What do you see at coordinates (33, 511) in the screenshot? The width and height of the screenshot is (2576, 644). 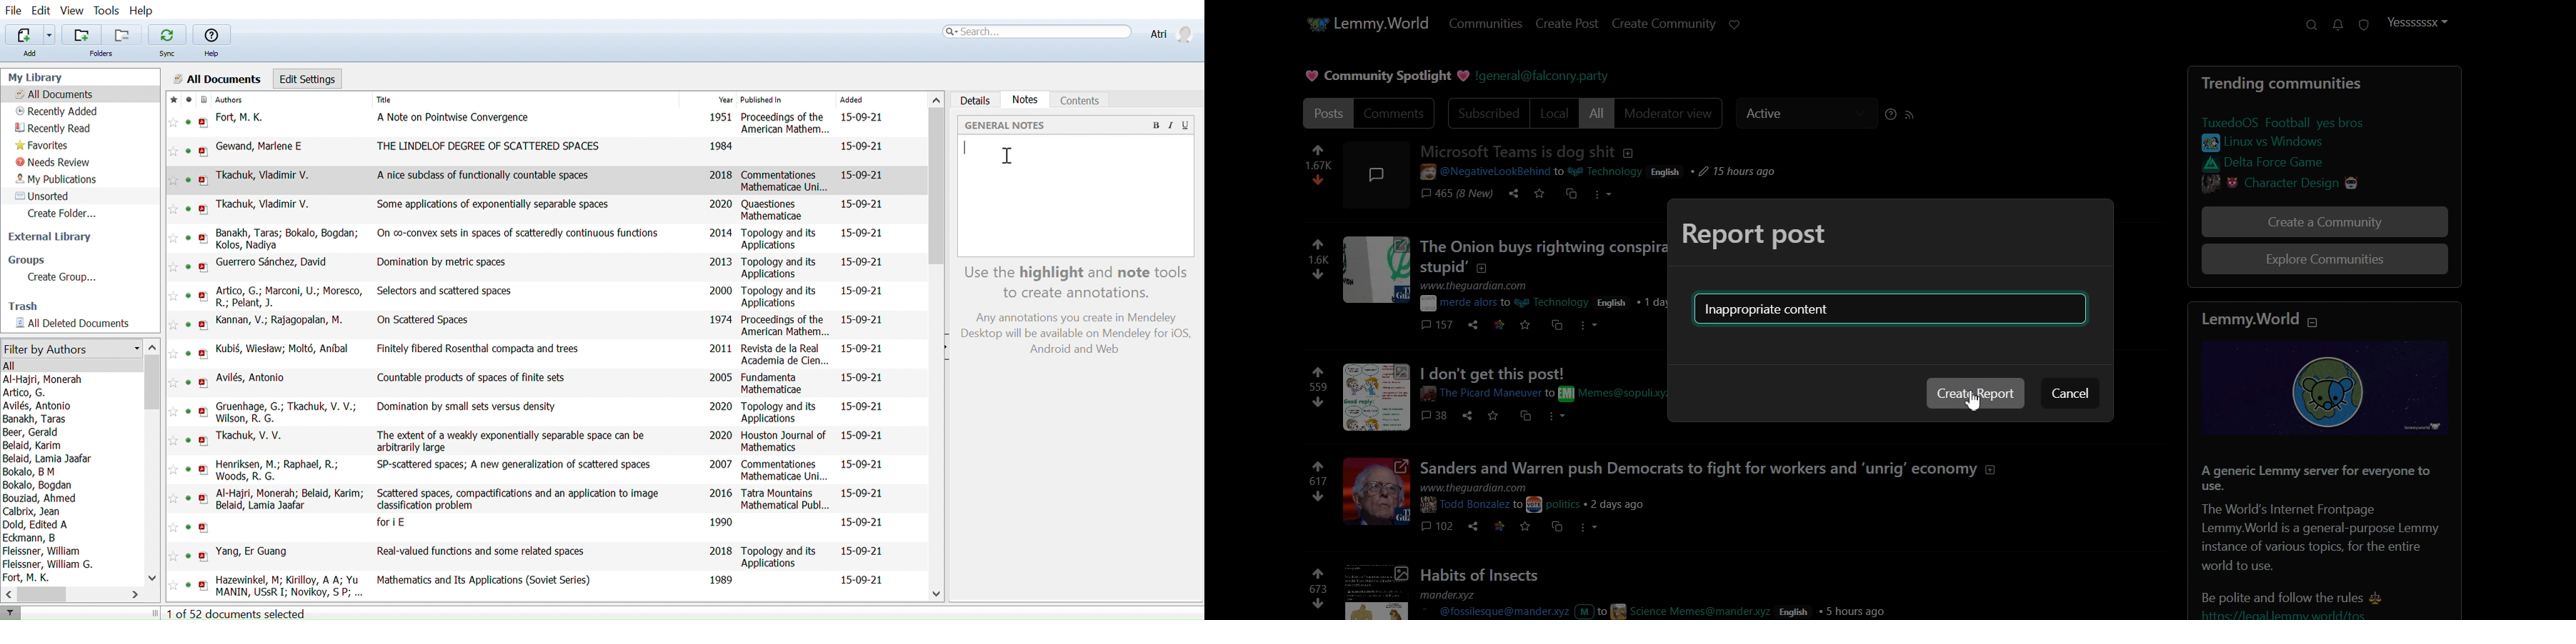 I see `Calbrix, Jean` at bounding box center [33, 511].